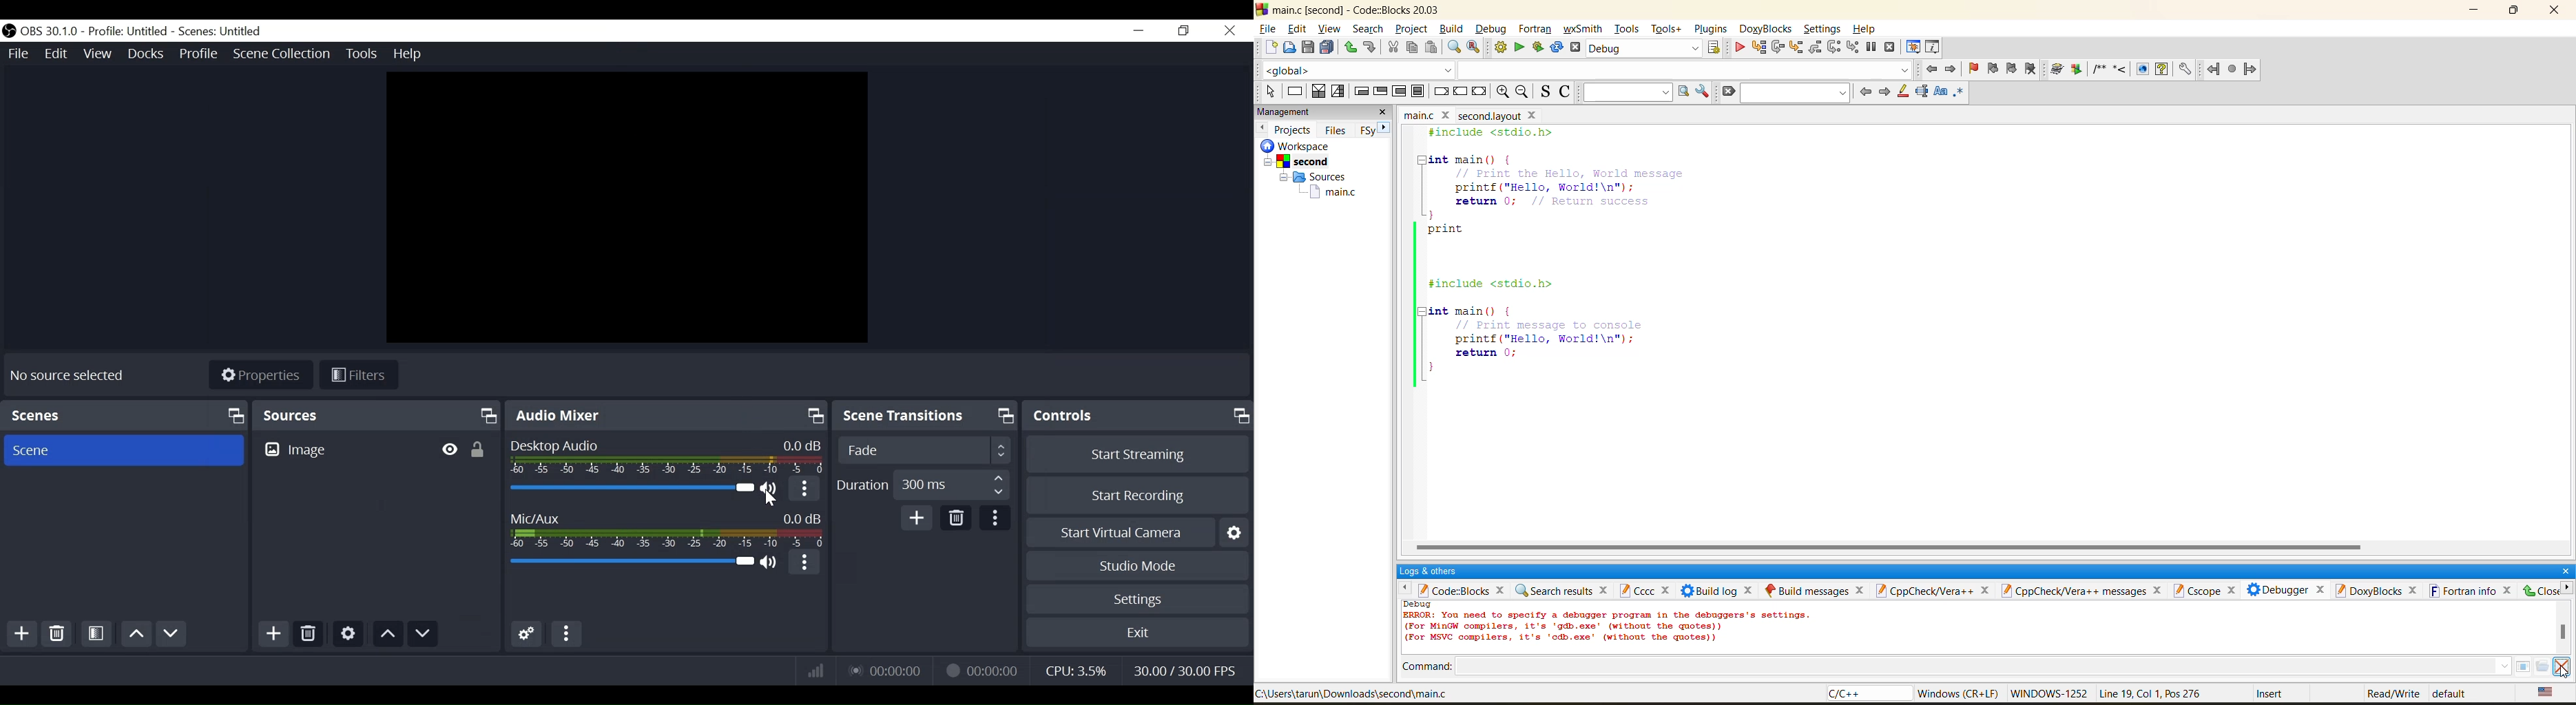  Describe the element at coordinates (1626, 29) in the screenshot. I see `tools` at that location.